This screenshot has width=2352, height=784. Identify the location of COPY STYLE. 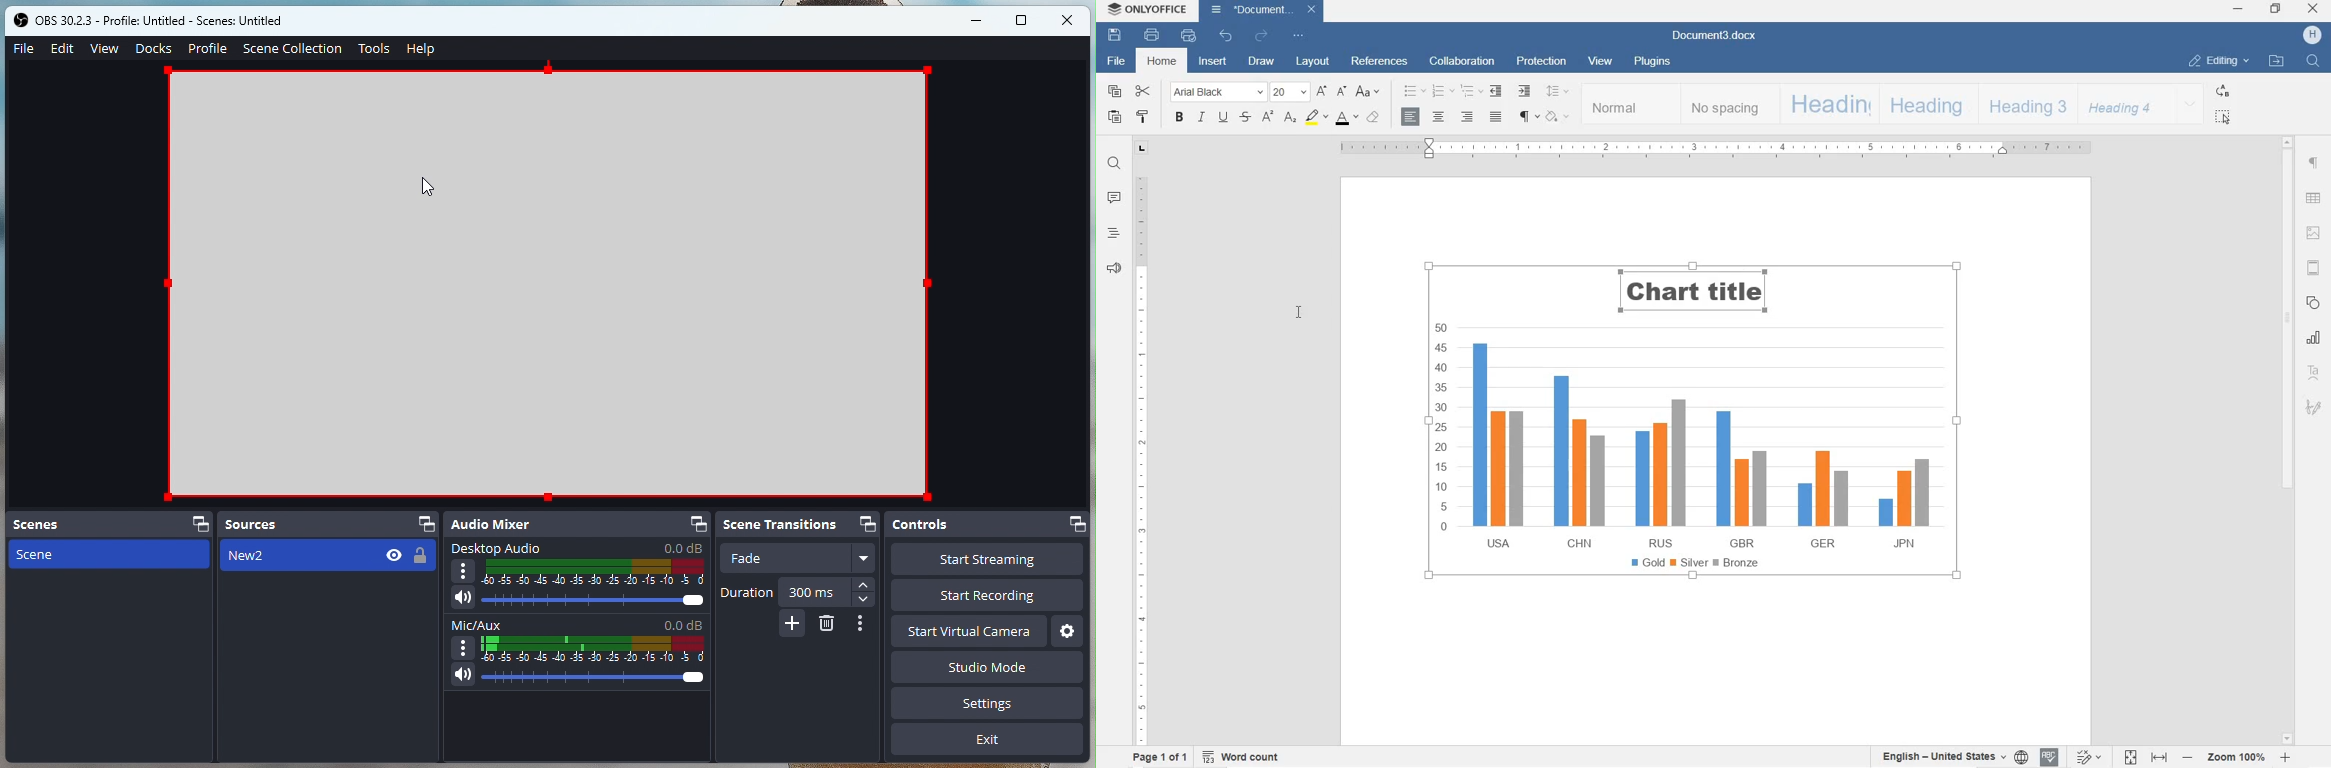
(1143, 118).